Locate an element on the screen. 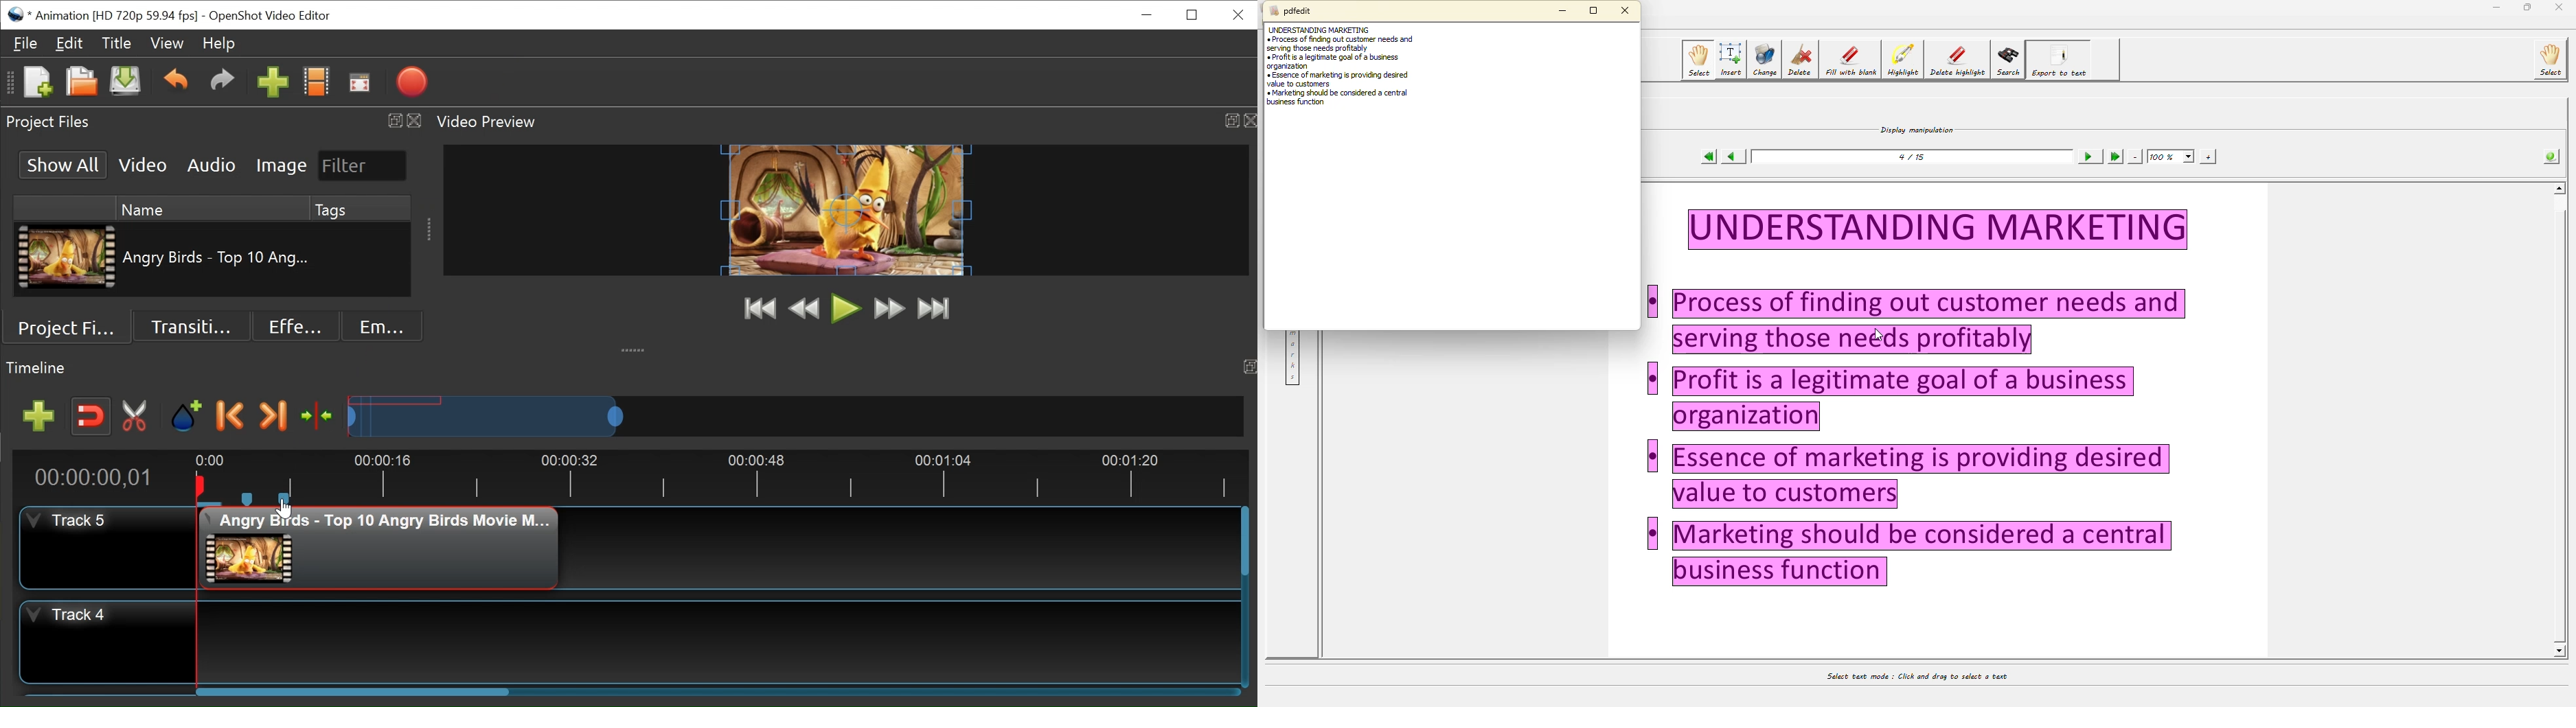  Fast Forward is located at coordinates (889, 308).